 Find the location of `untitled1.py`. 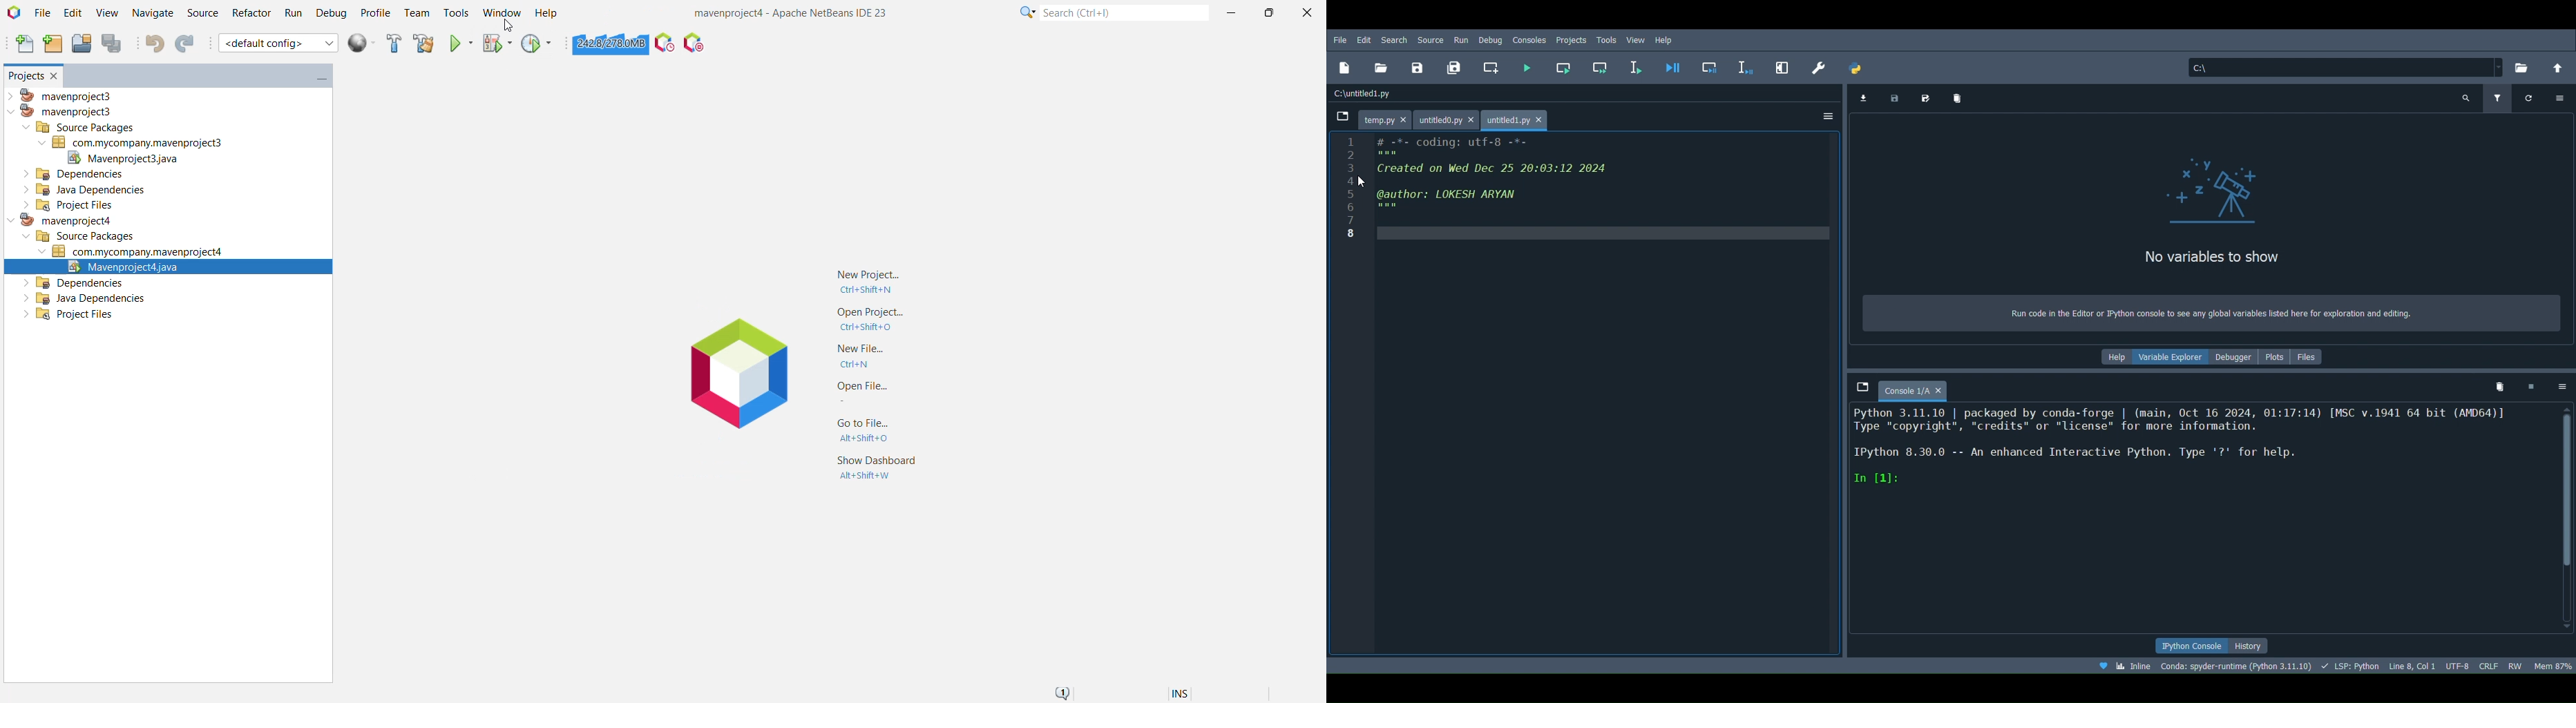

untitled1.py is located at coordinates (1517, 118).